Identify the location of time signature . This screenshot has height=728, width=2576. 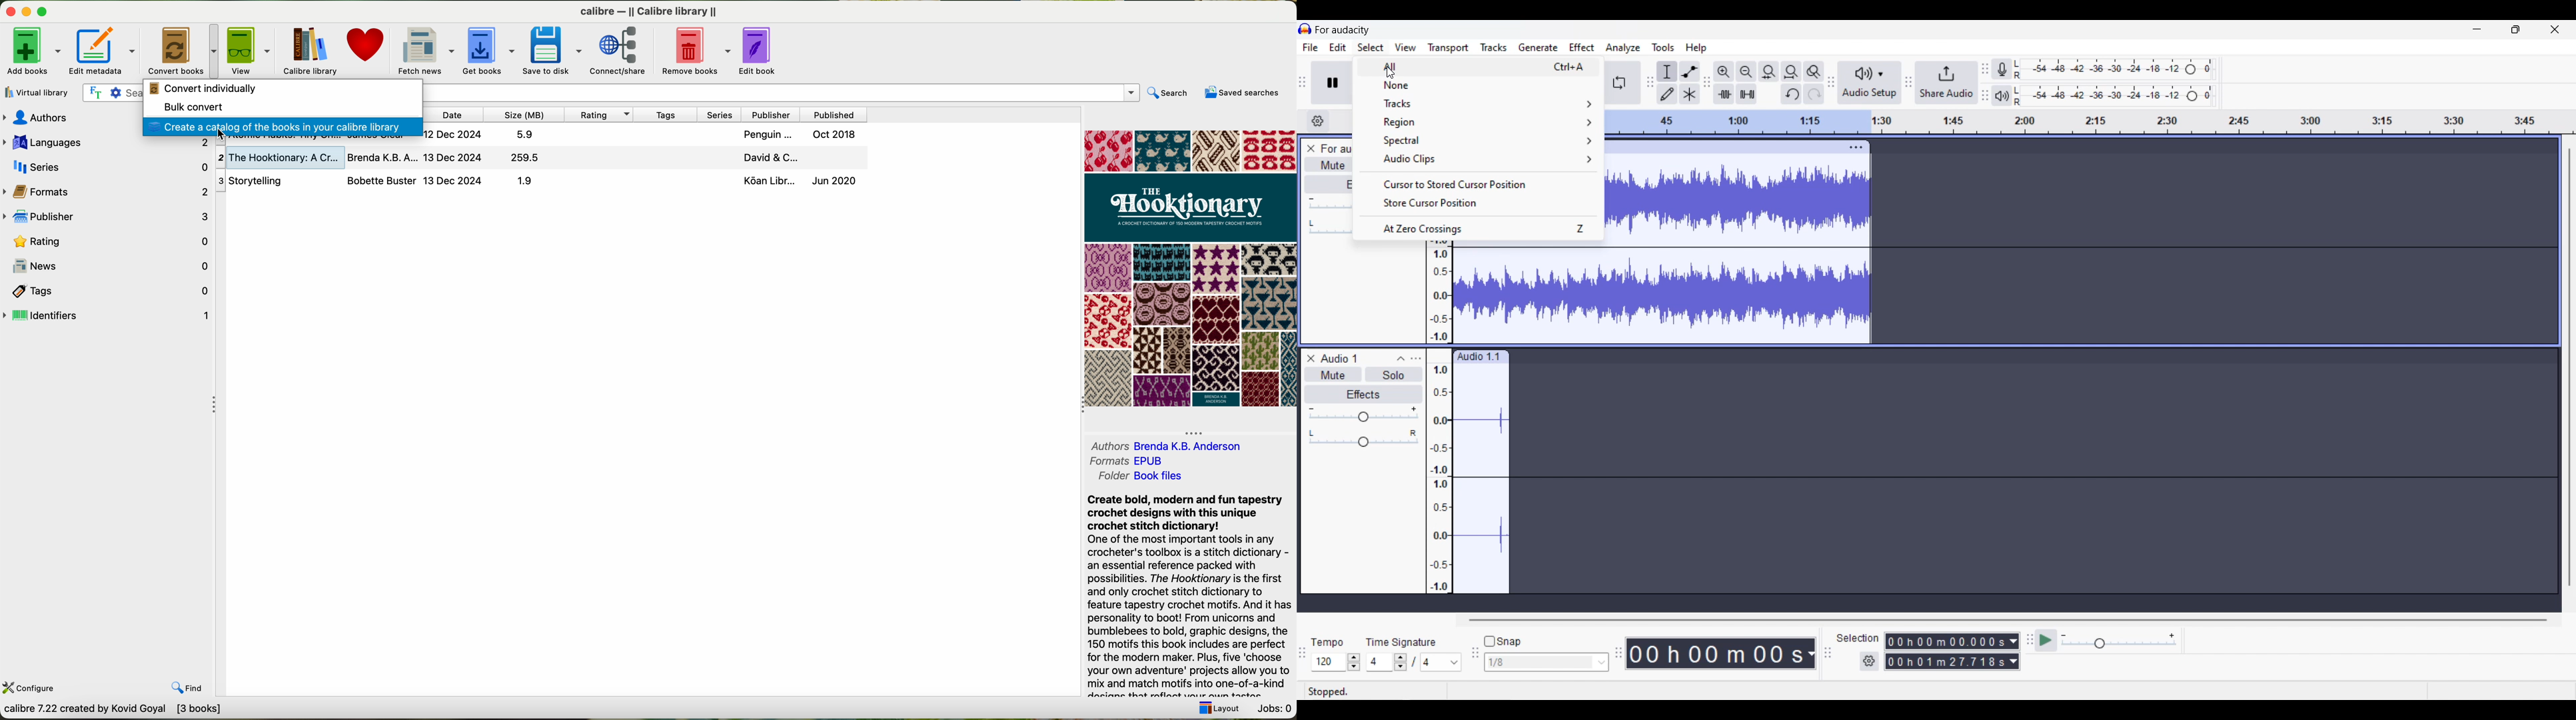
(1401, 641).